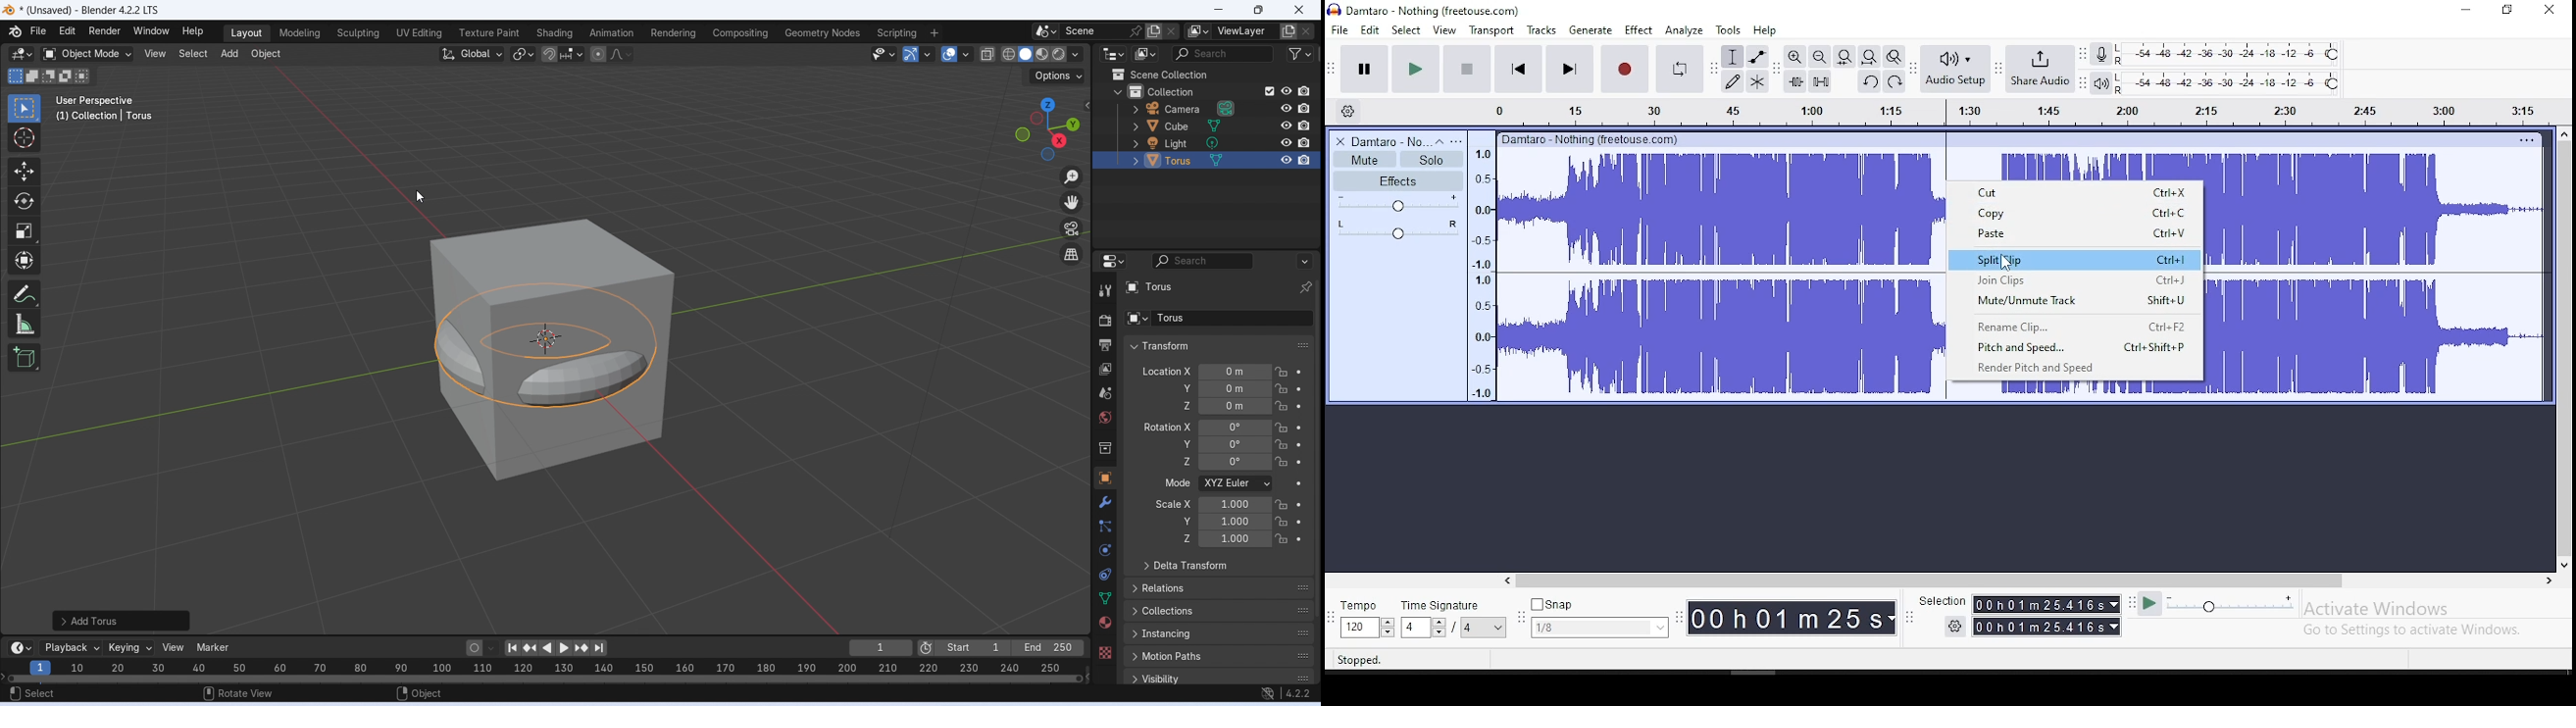 The width and height of the screenshot is (2576, 728). Describe the element at coordinates (2020, 112) in the screenshot. I see `timeline` at that location.